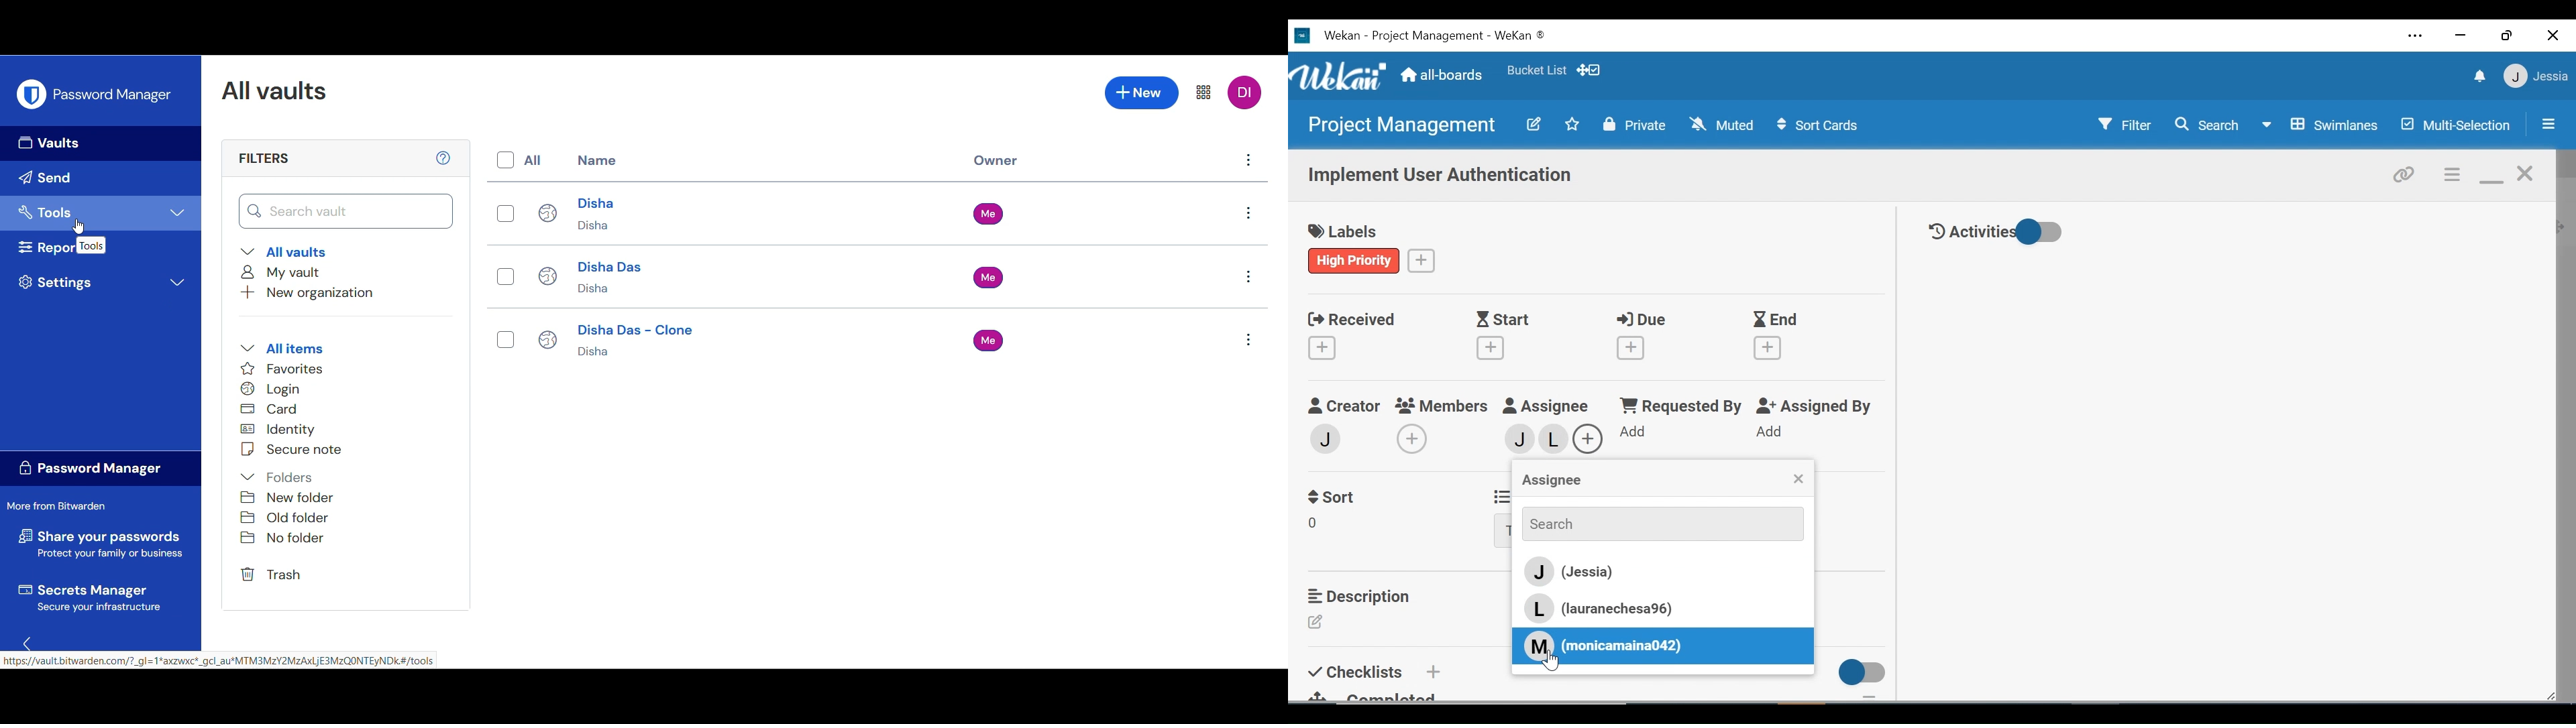  I want to click on create Due Date, so click(1631, 348).